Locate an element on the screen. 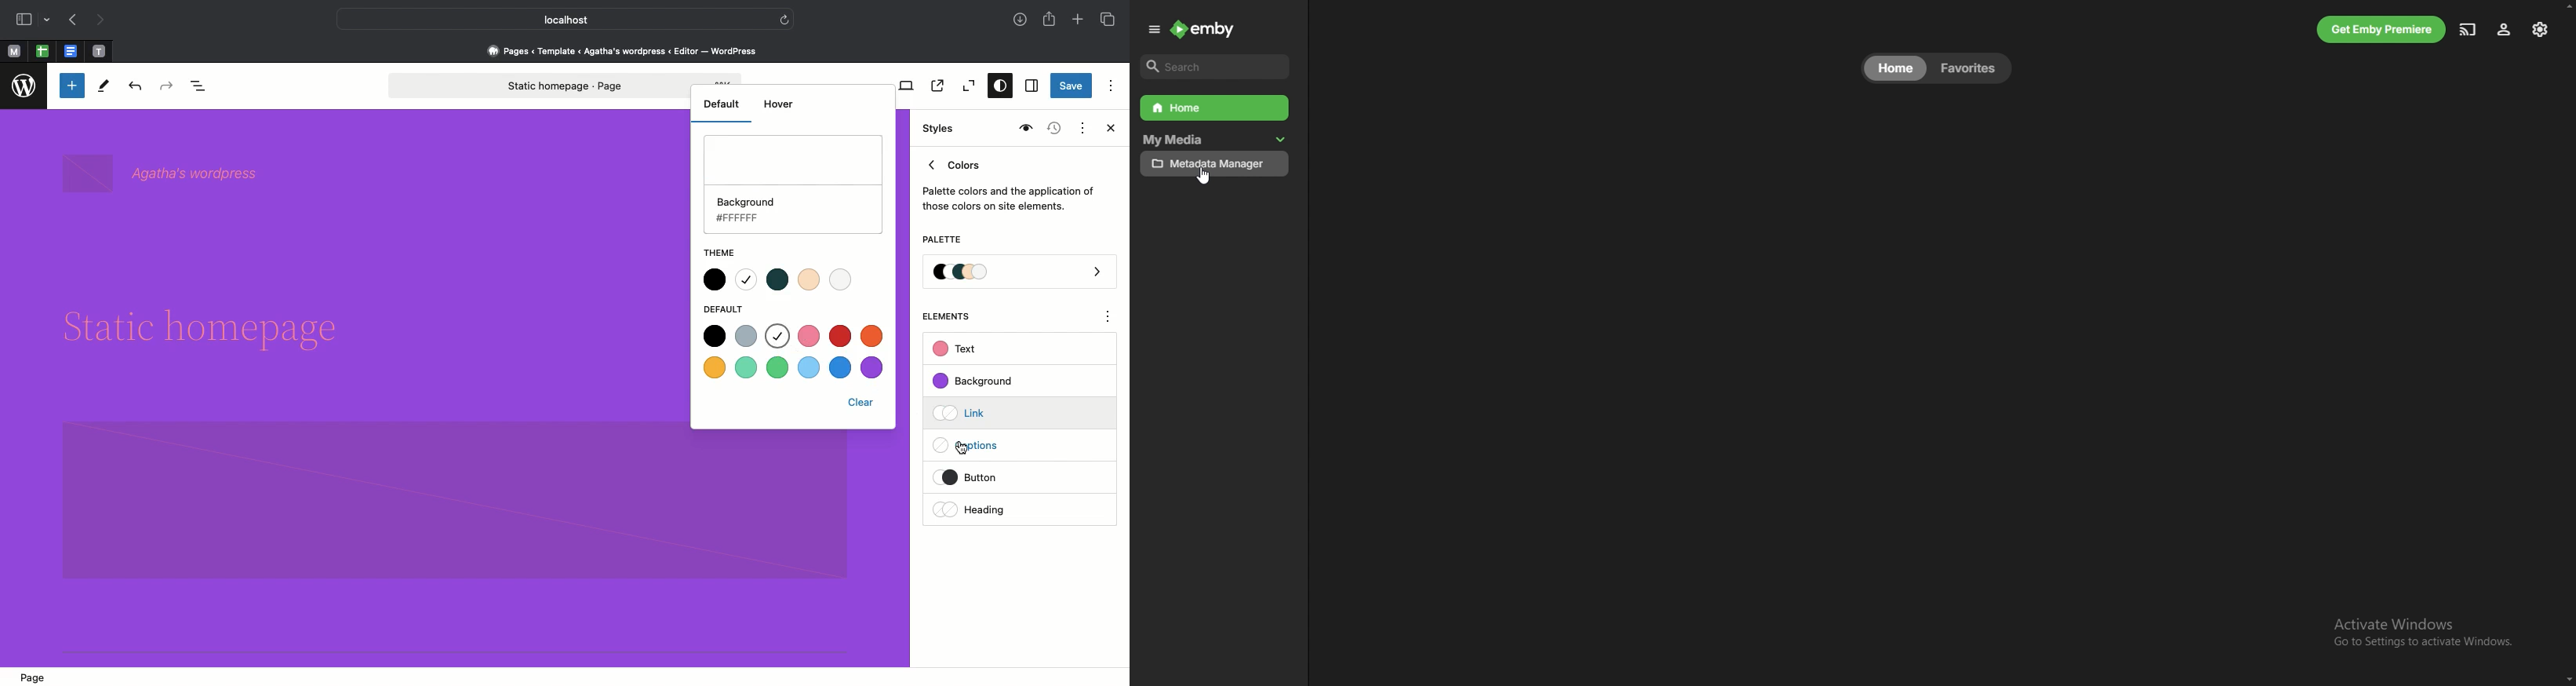  Tabs is located at coordinates (1109, 20).